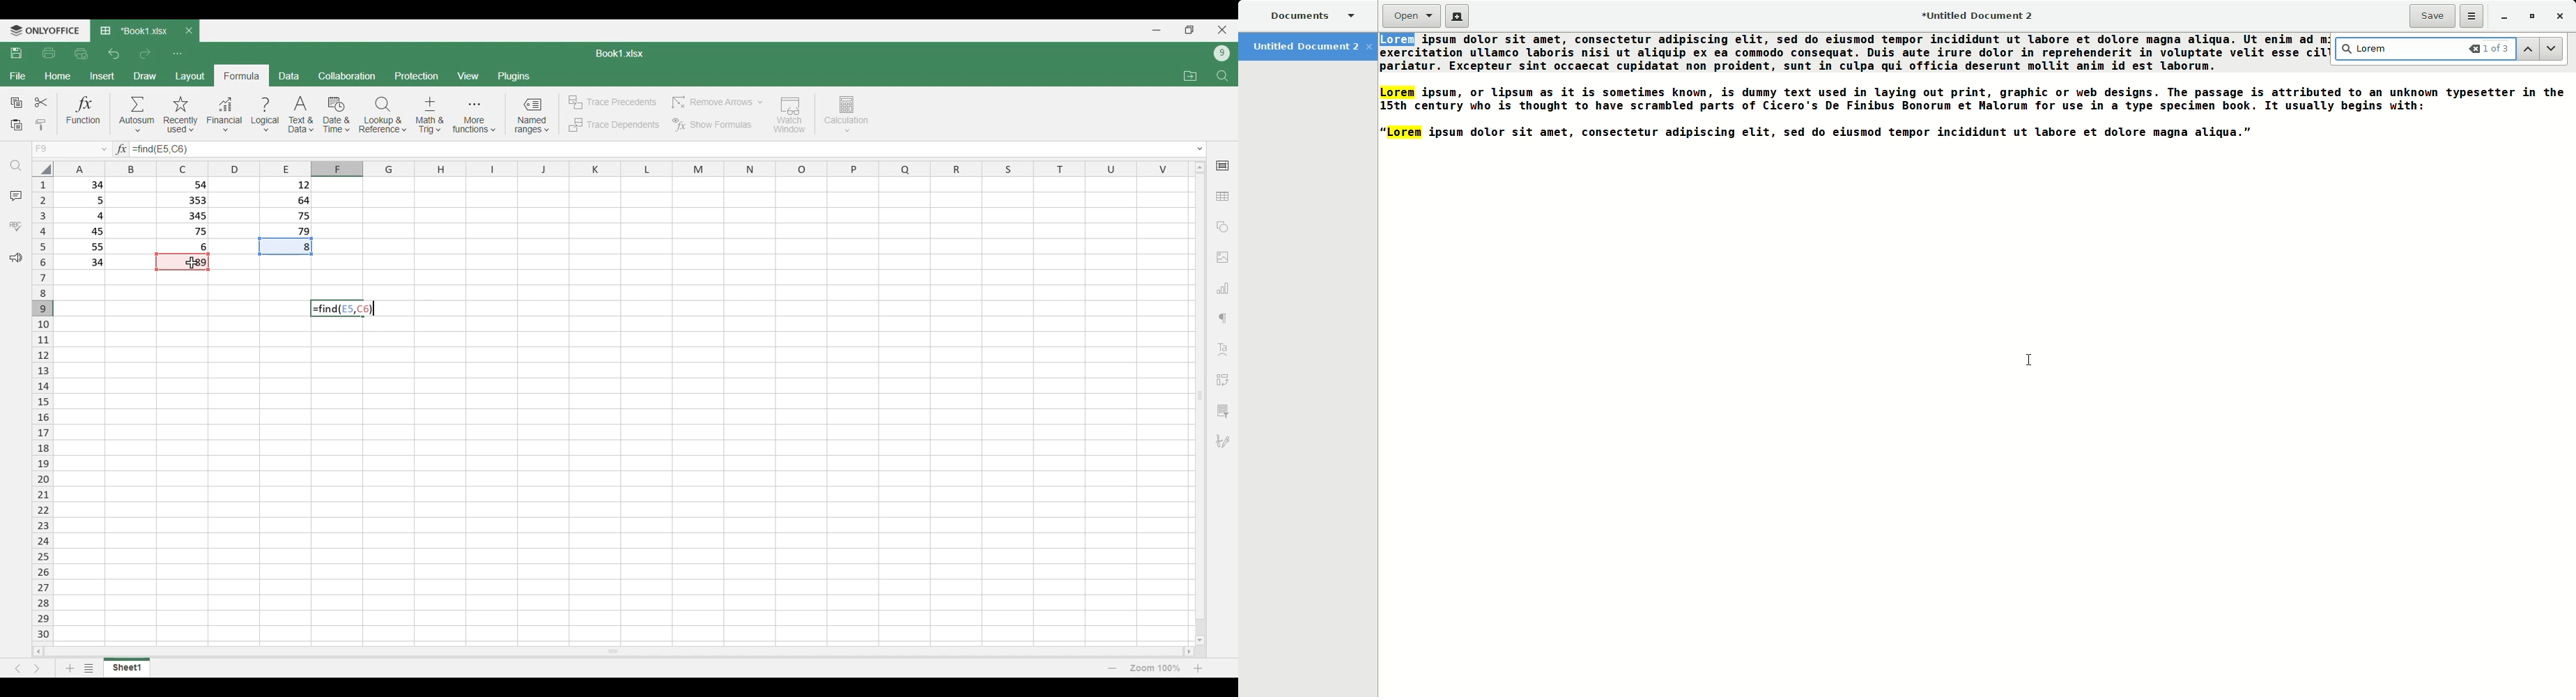  What do you see at coordinates (16, 126) in the screenshot?
I see `Paste` at bounding box center [16, 126].